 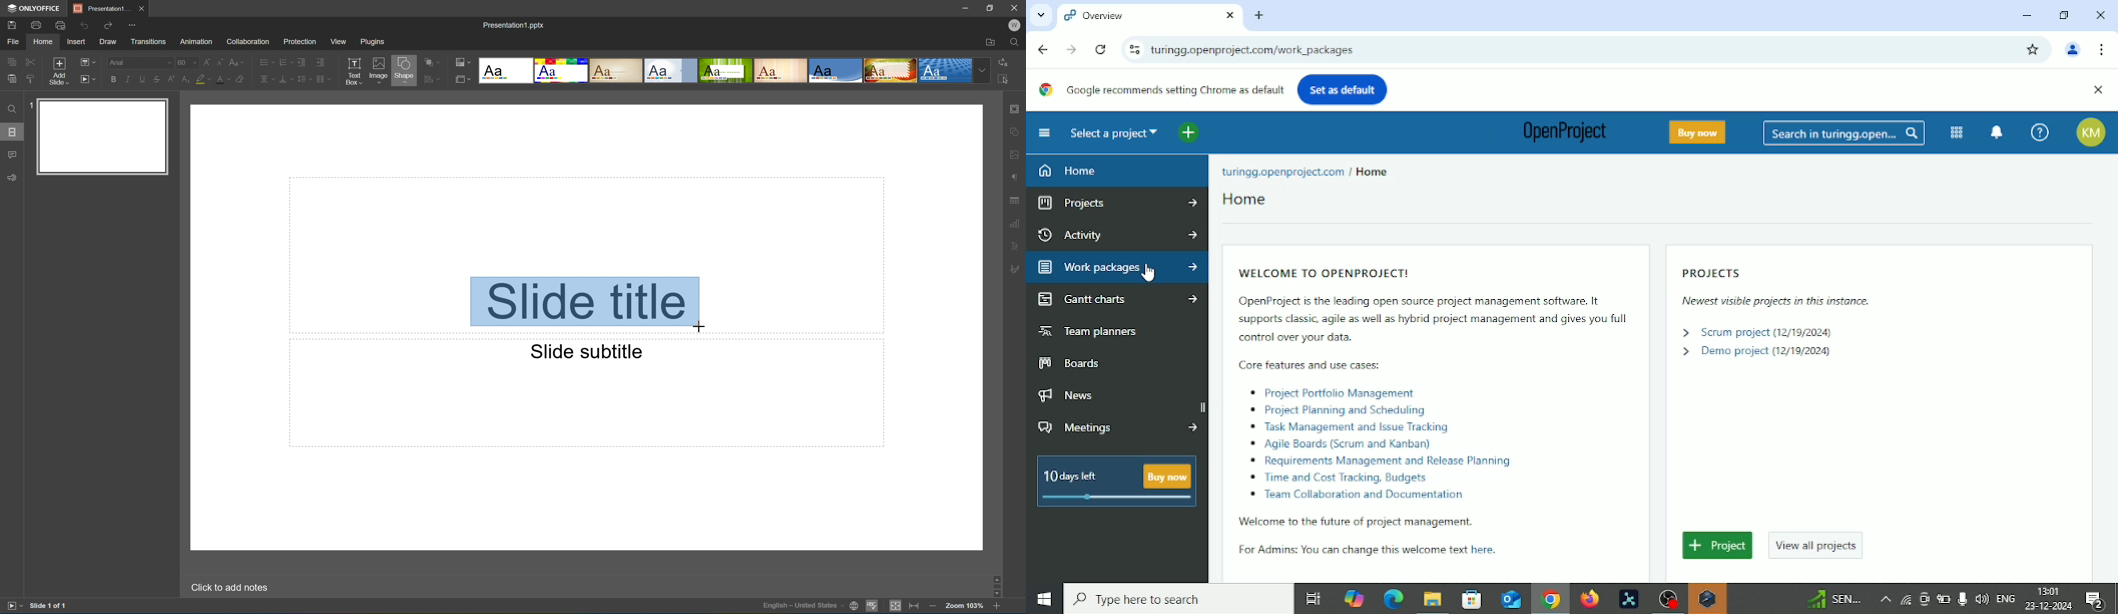 What do you see at coordinates (1072, 475) in the screenshot?
I see `10 days left` at bounding box center [1072, 475].